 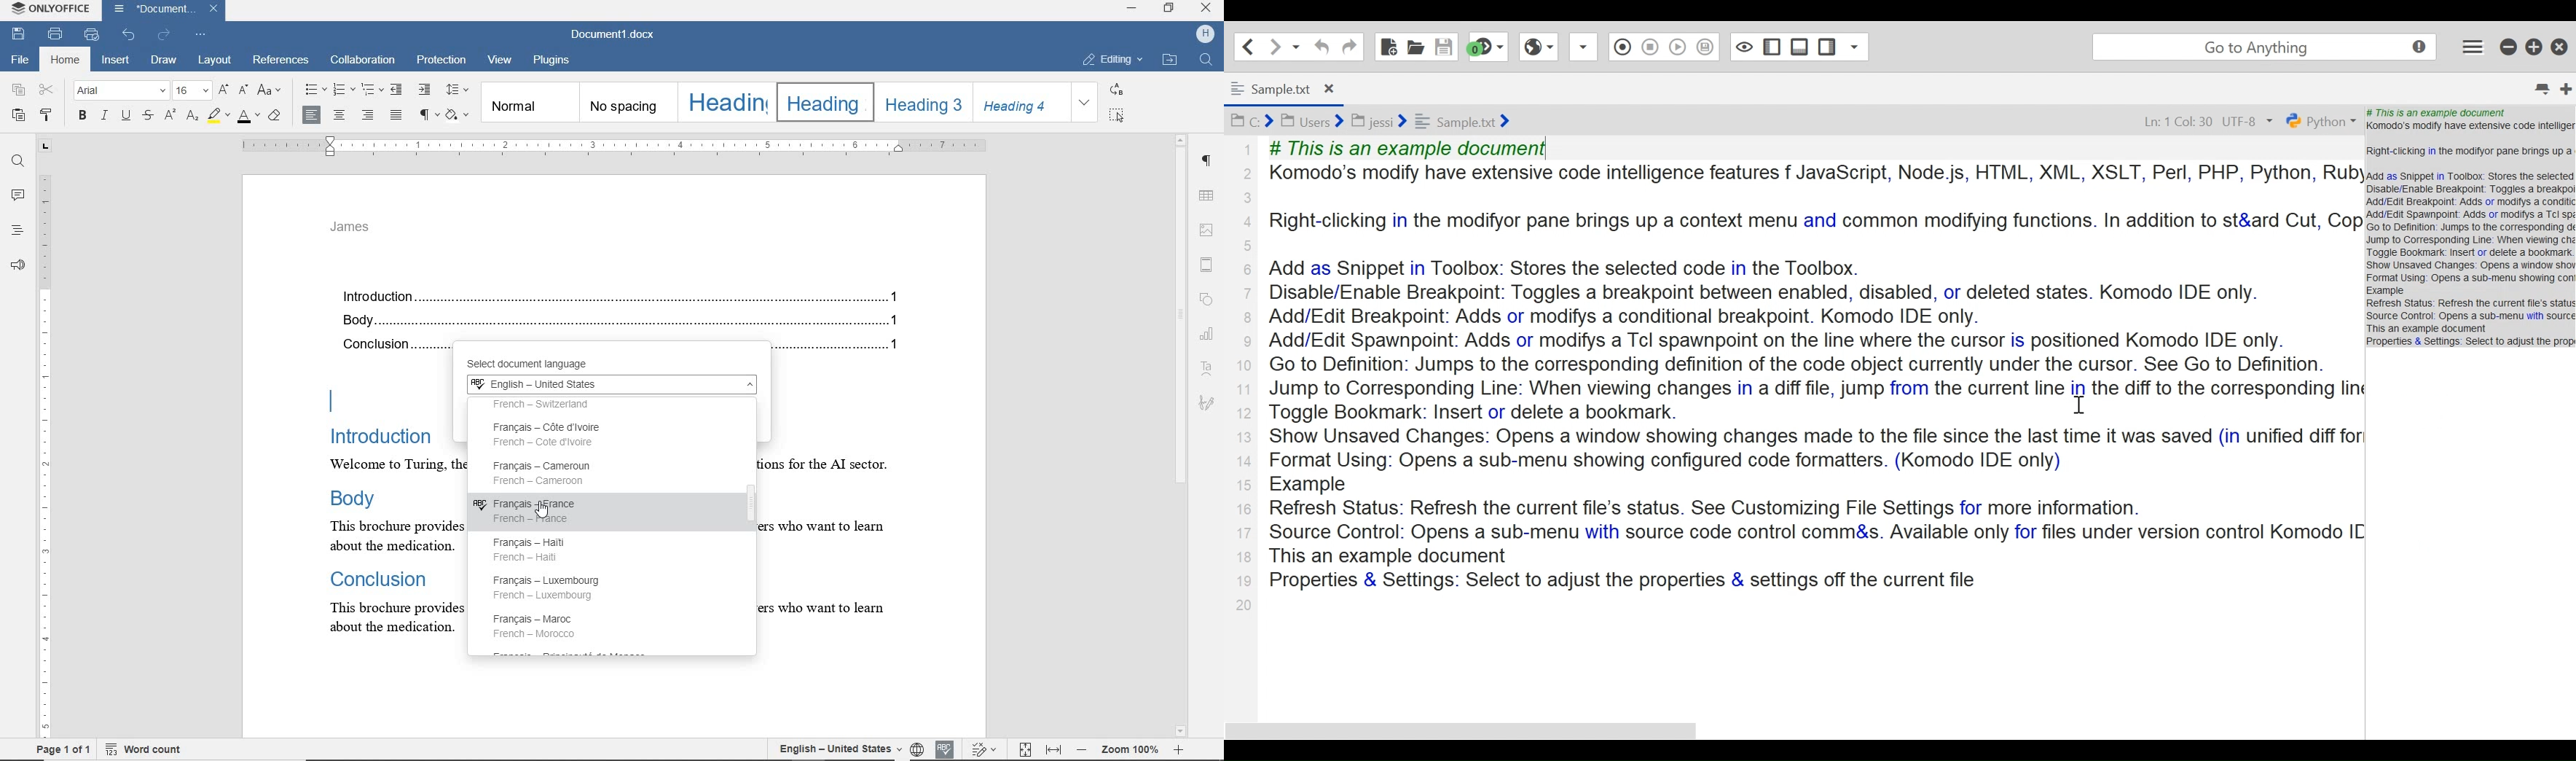 I want to click on text, so click(x=842, y=481).